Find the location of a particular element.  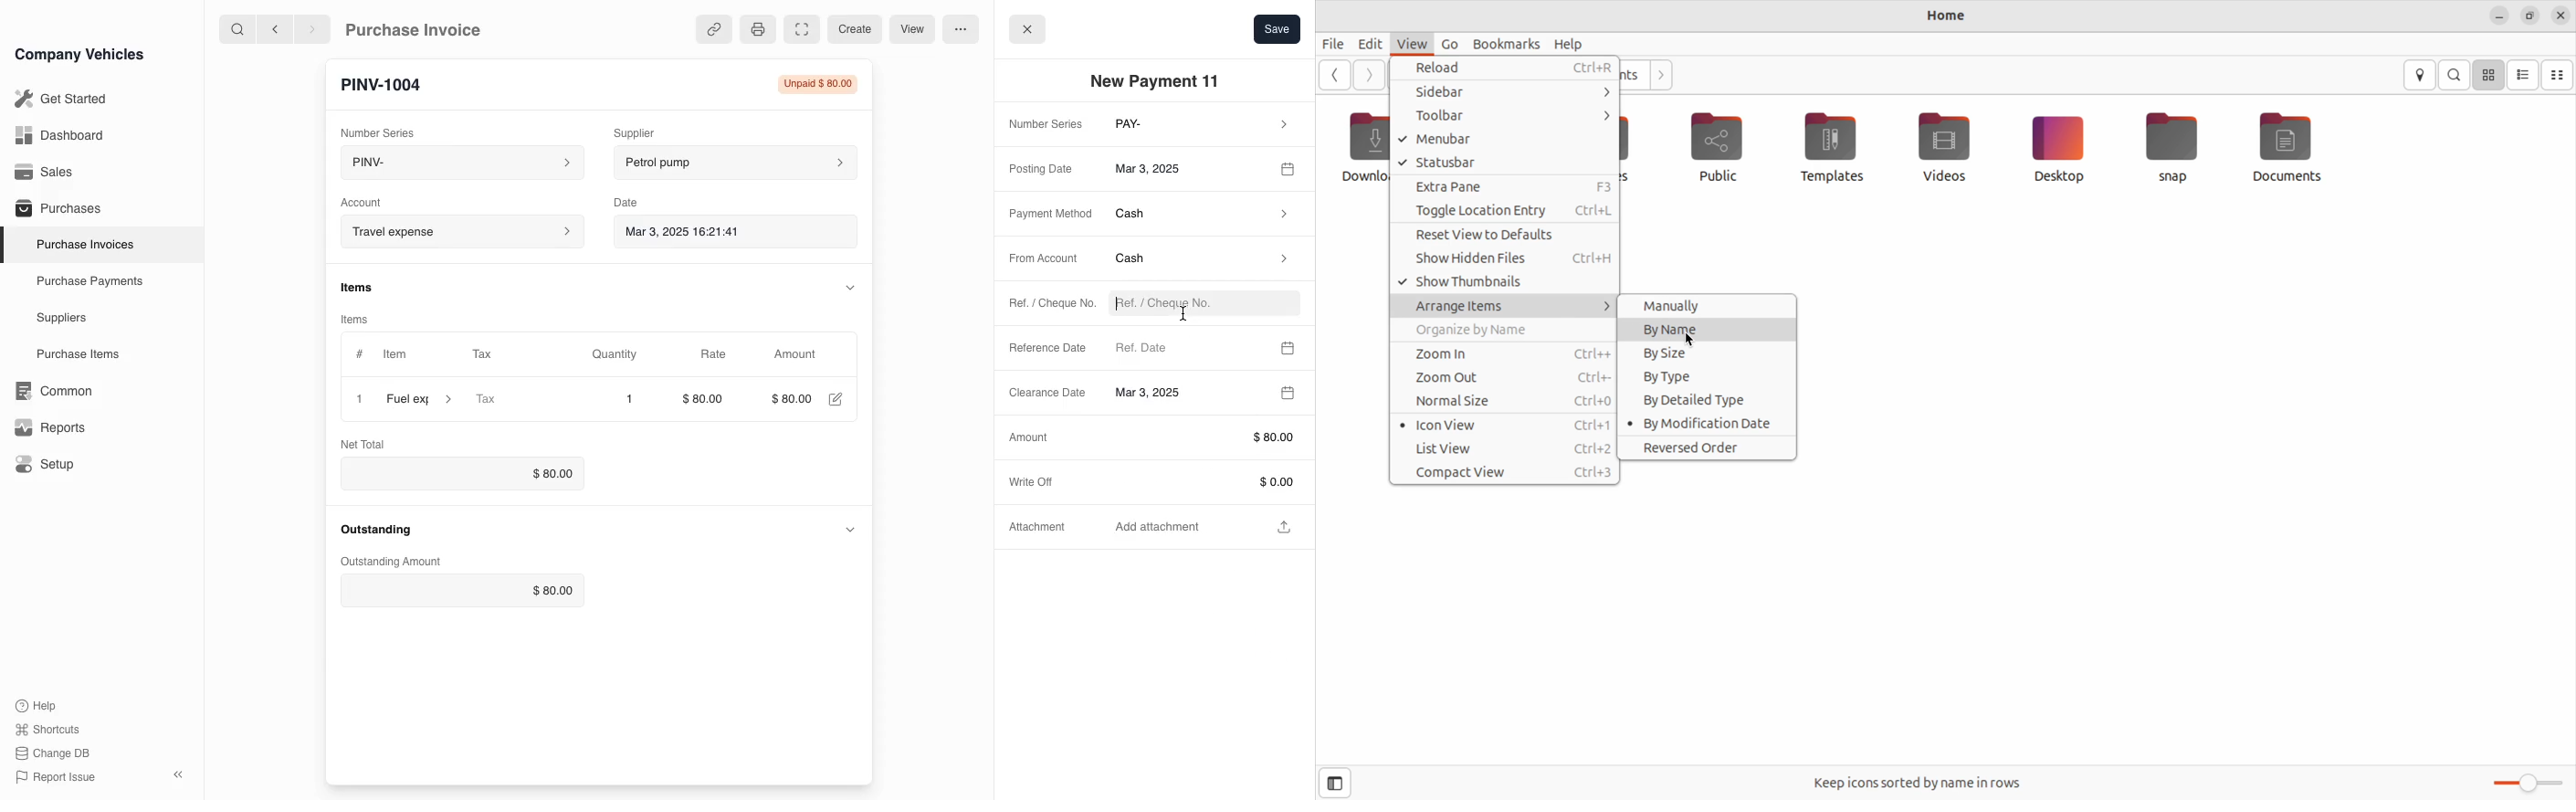

unpaid is located at coordinates (812, 84).